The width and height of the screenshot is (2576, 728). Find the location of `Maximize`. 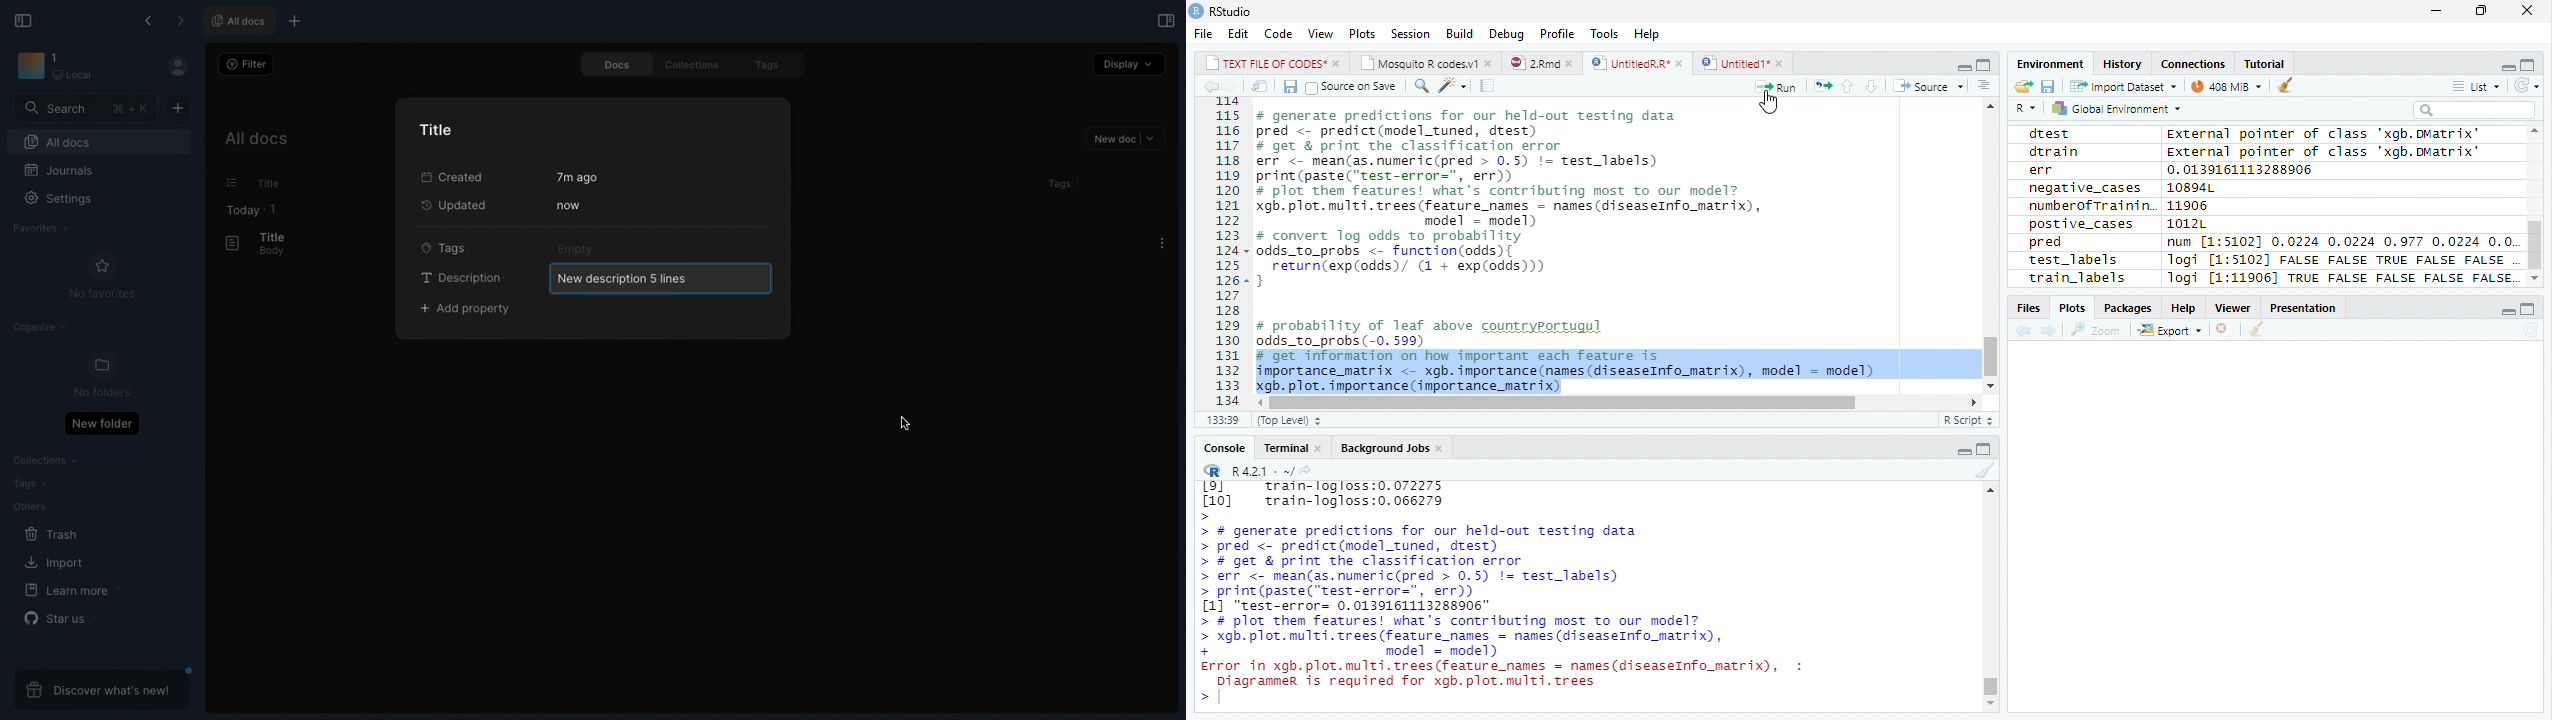

Maximize is located at coordinates (1983, 63).